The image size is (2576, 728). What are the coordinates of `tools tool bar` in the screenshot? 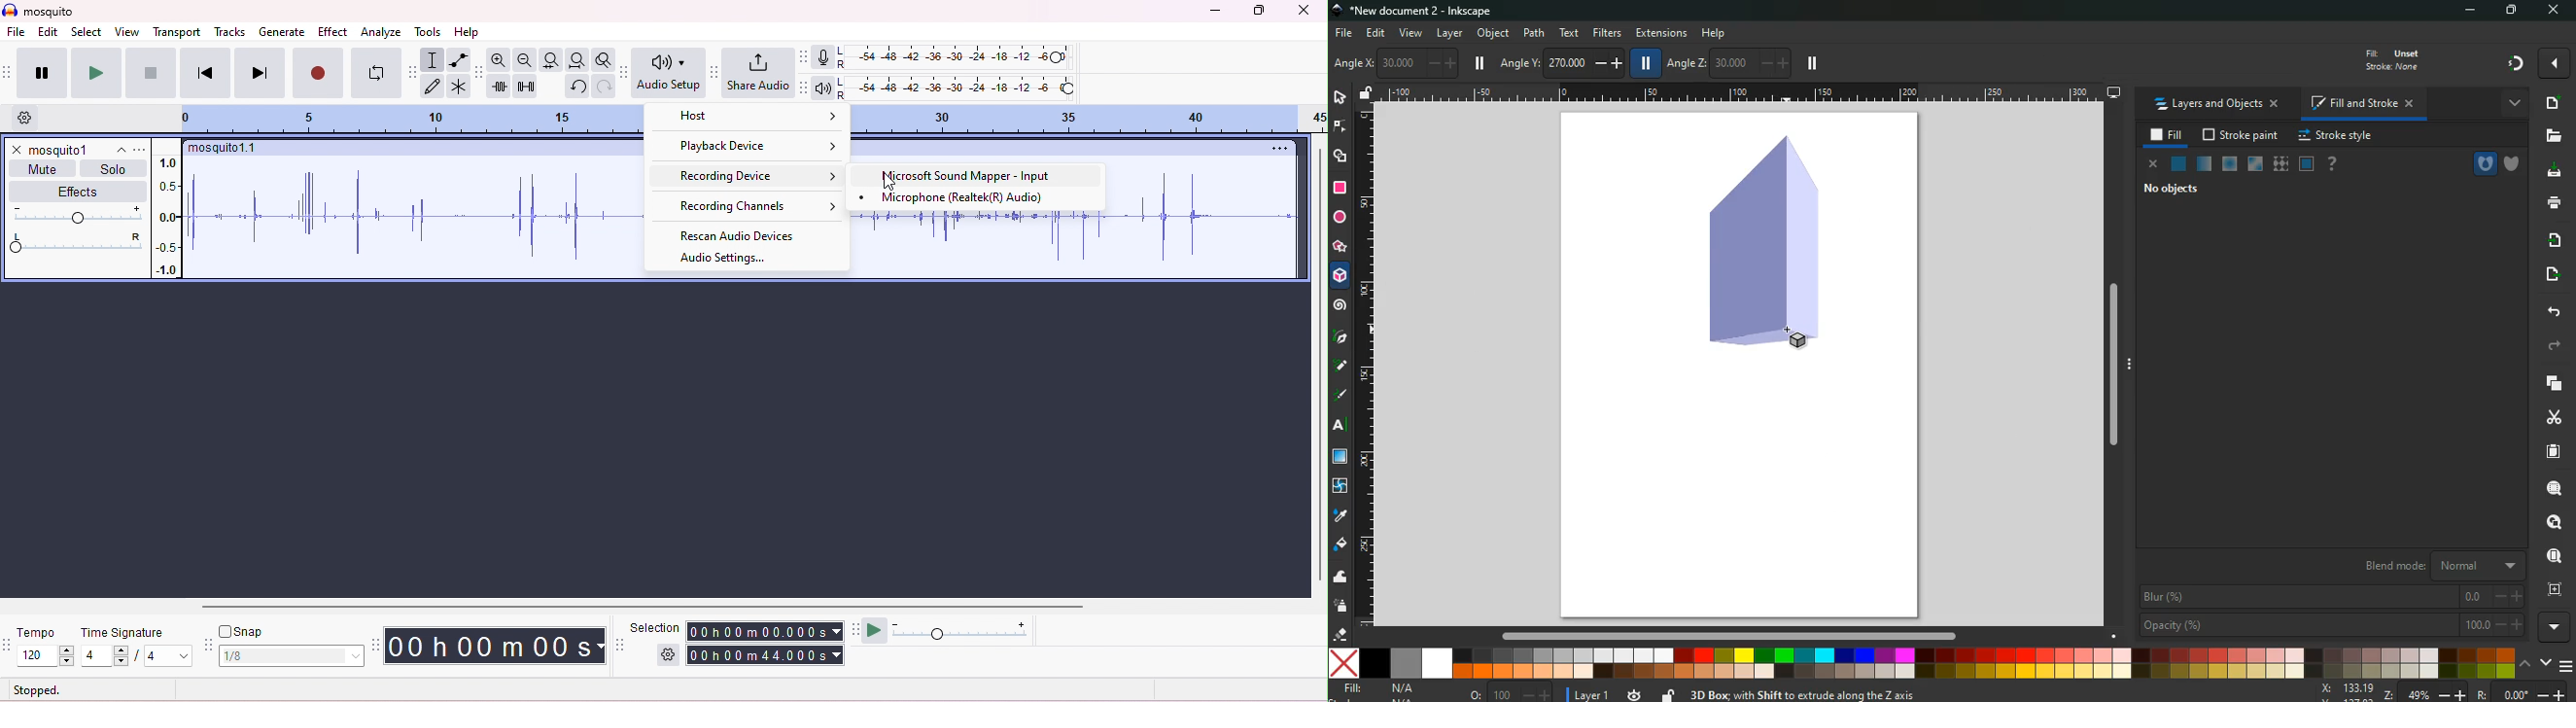 It's located at (415, 72).